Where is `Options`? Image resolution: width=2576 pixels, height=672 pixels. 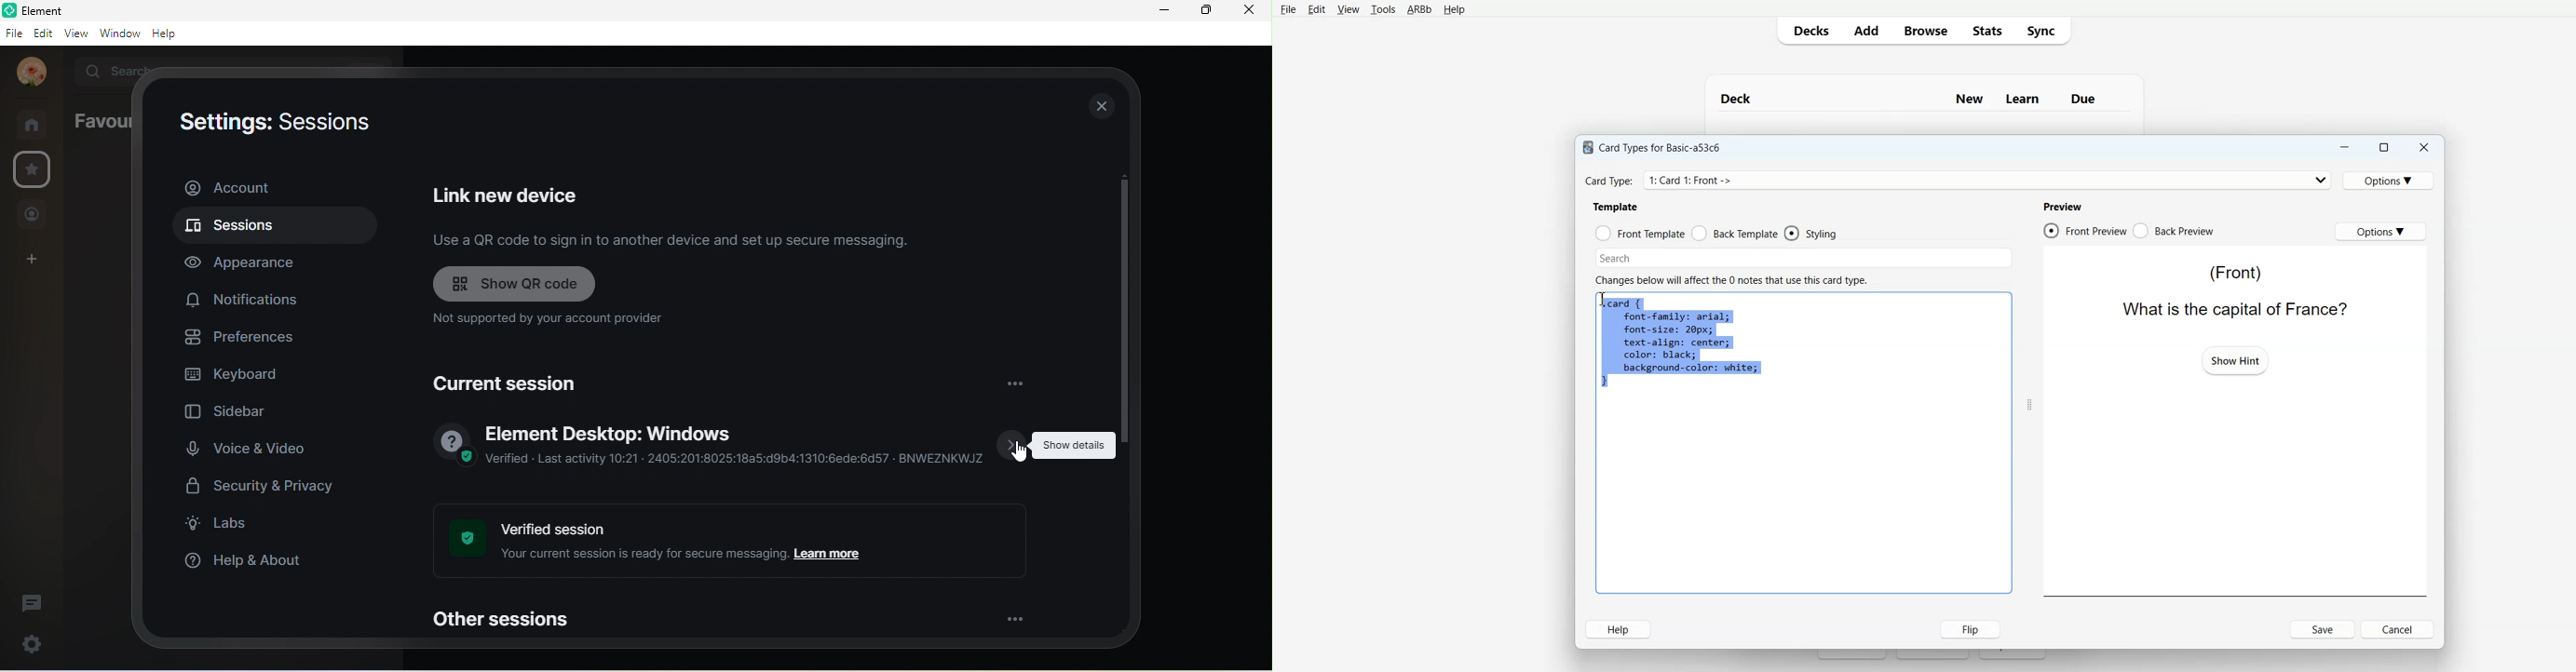 Options is located at coordinates (2391, 180).